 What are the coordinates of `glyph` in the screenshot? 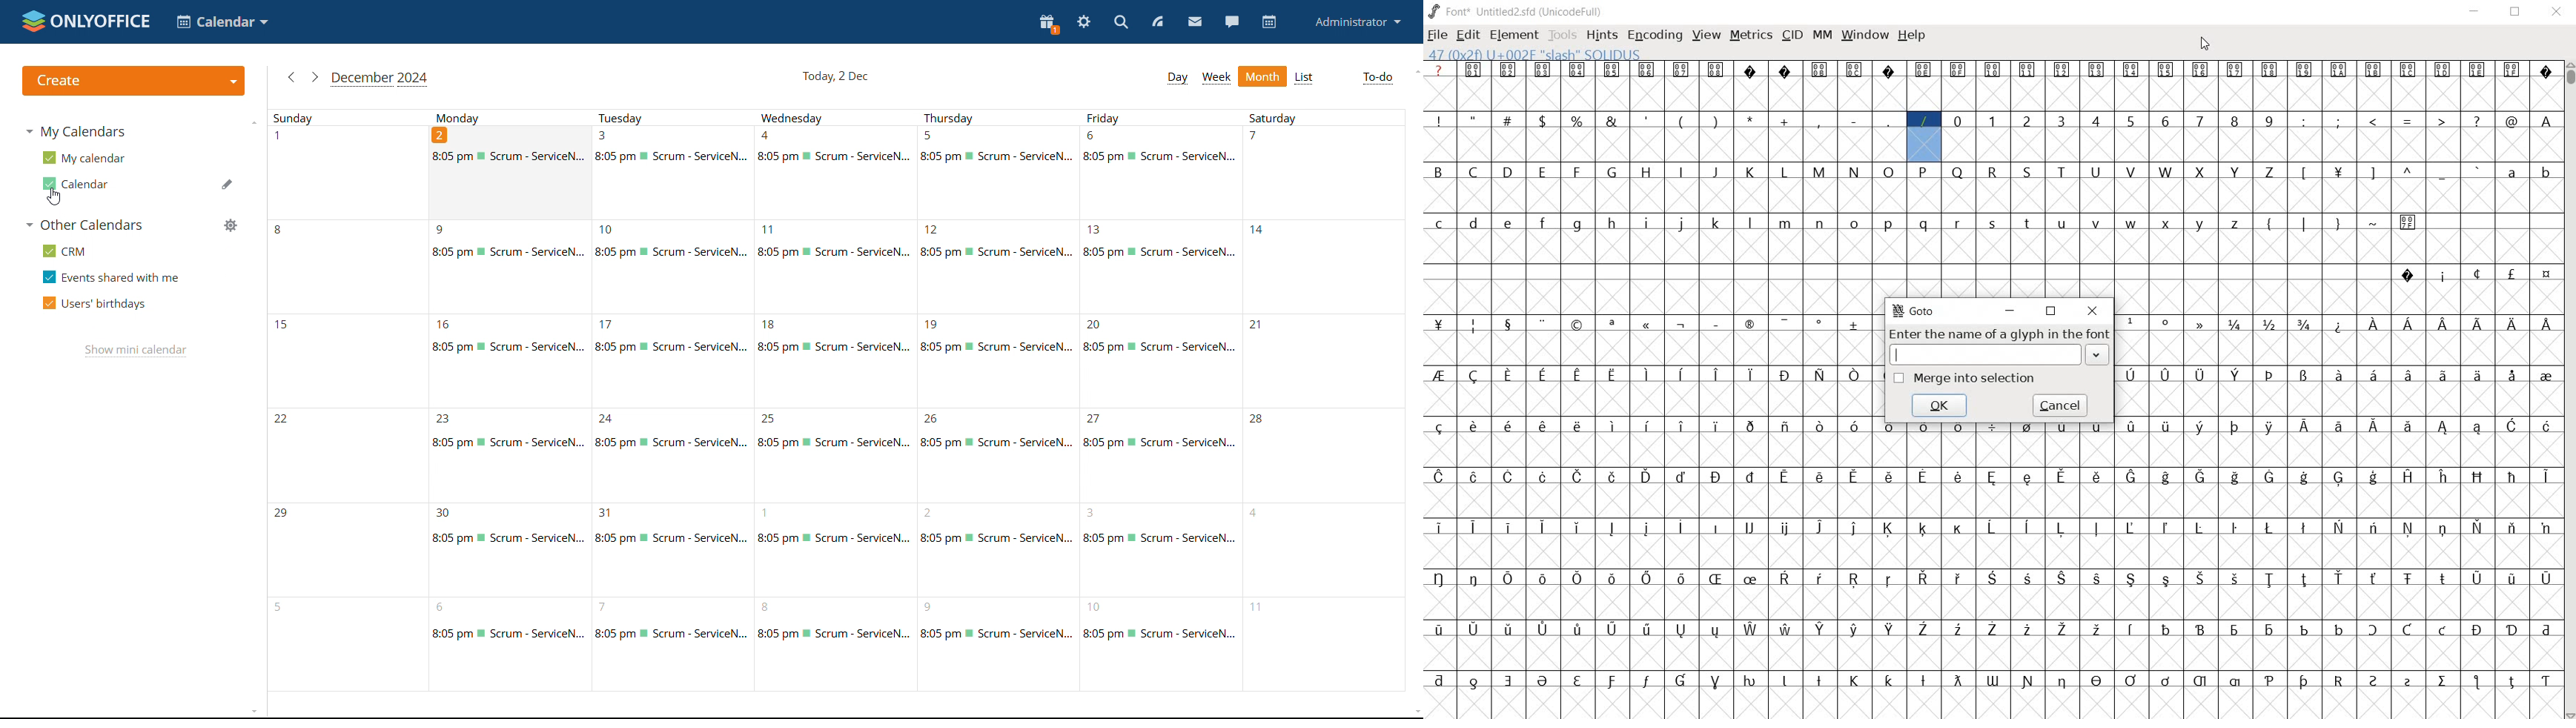 It's located at (1682, 477).